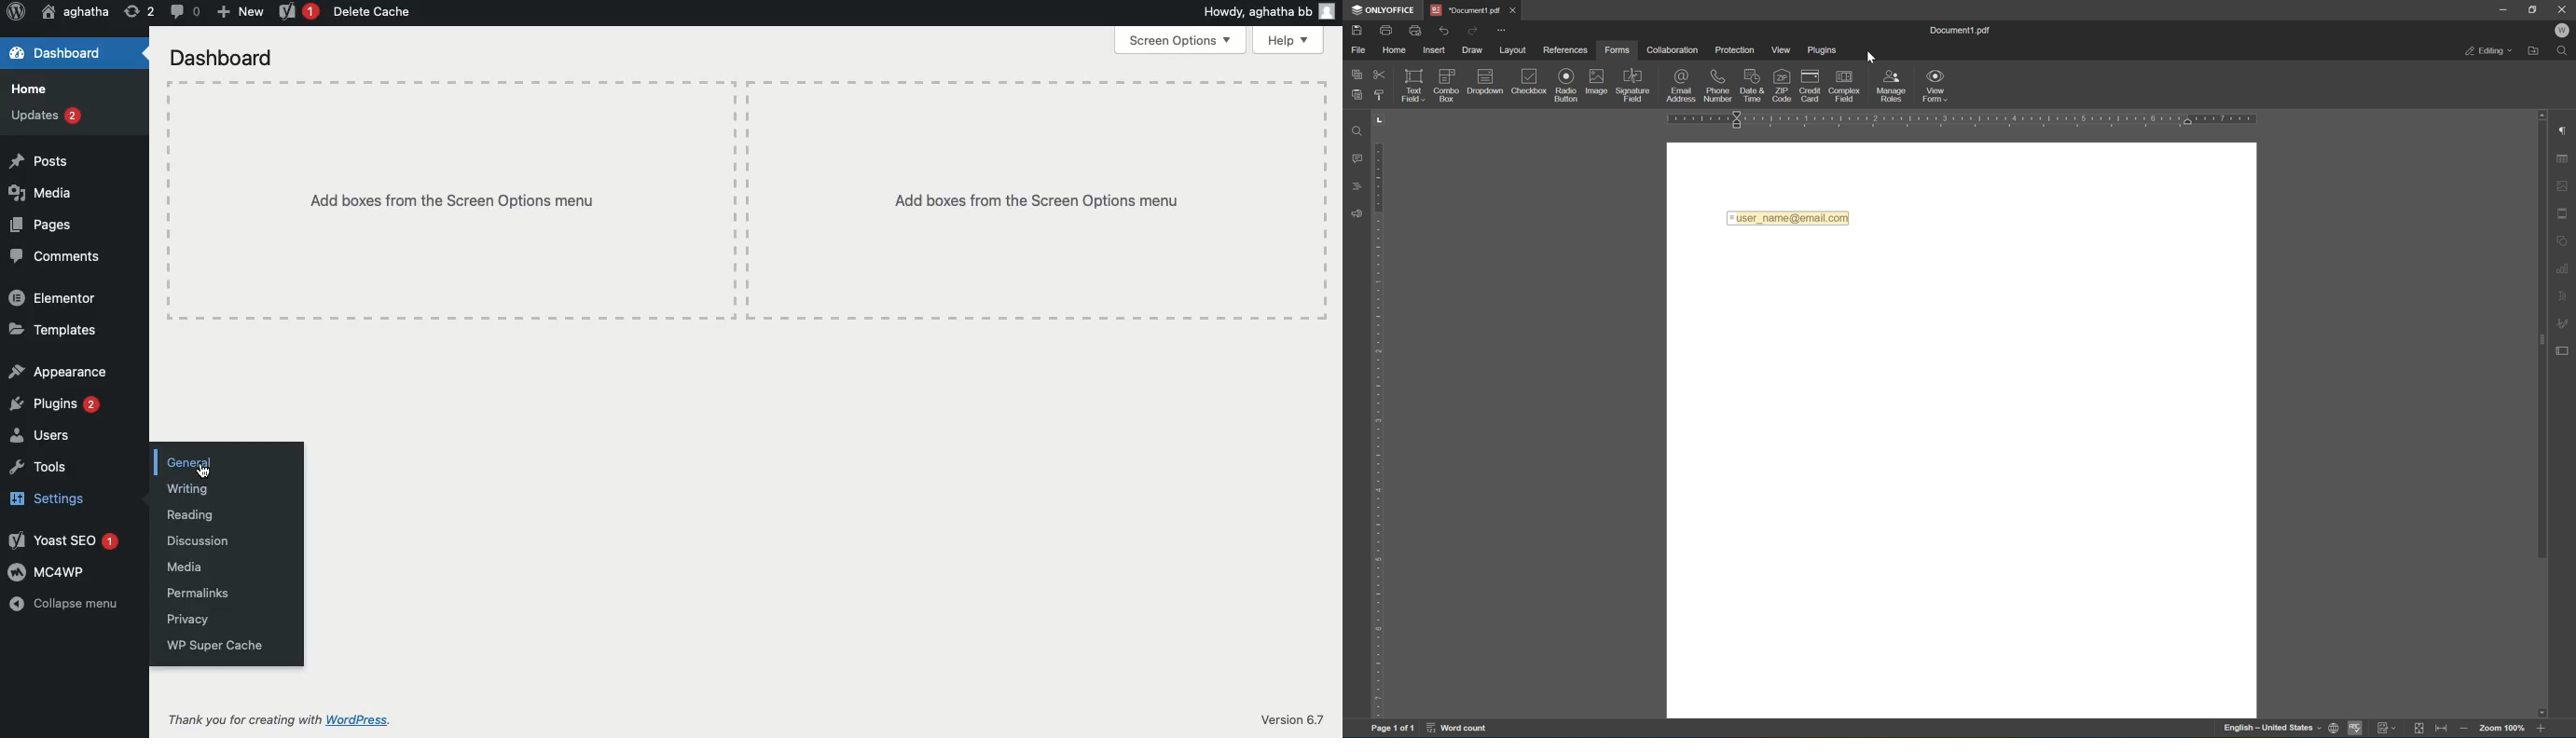  What do you see at coordinates (212, 645) in the screenshot?
I see `WP super cache` at bounding box center [212, 645].